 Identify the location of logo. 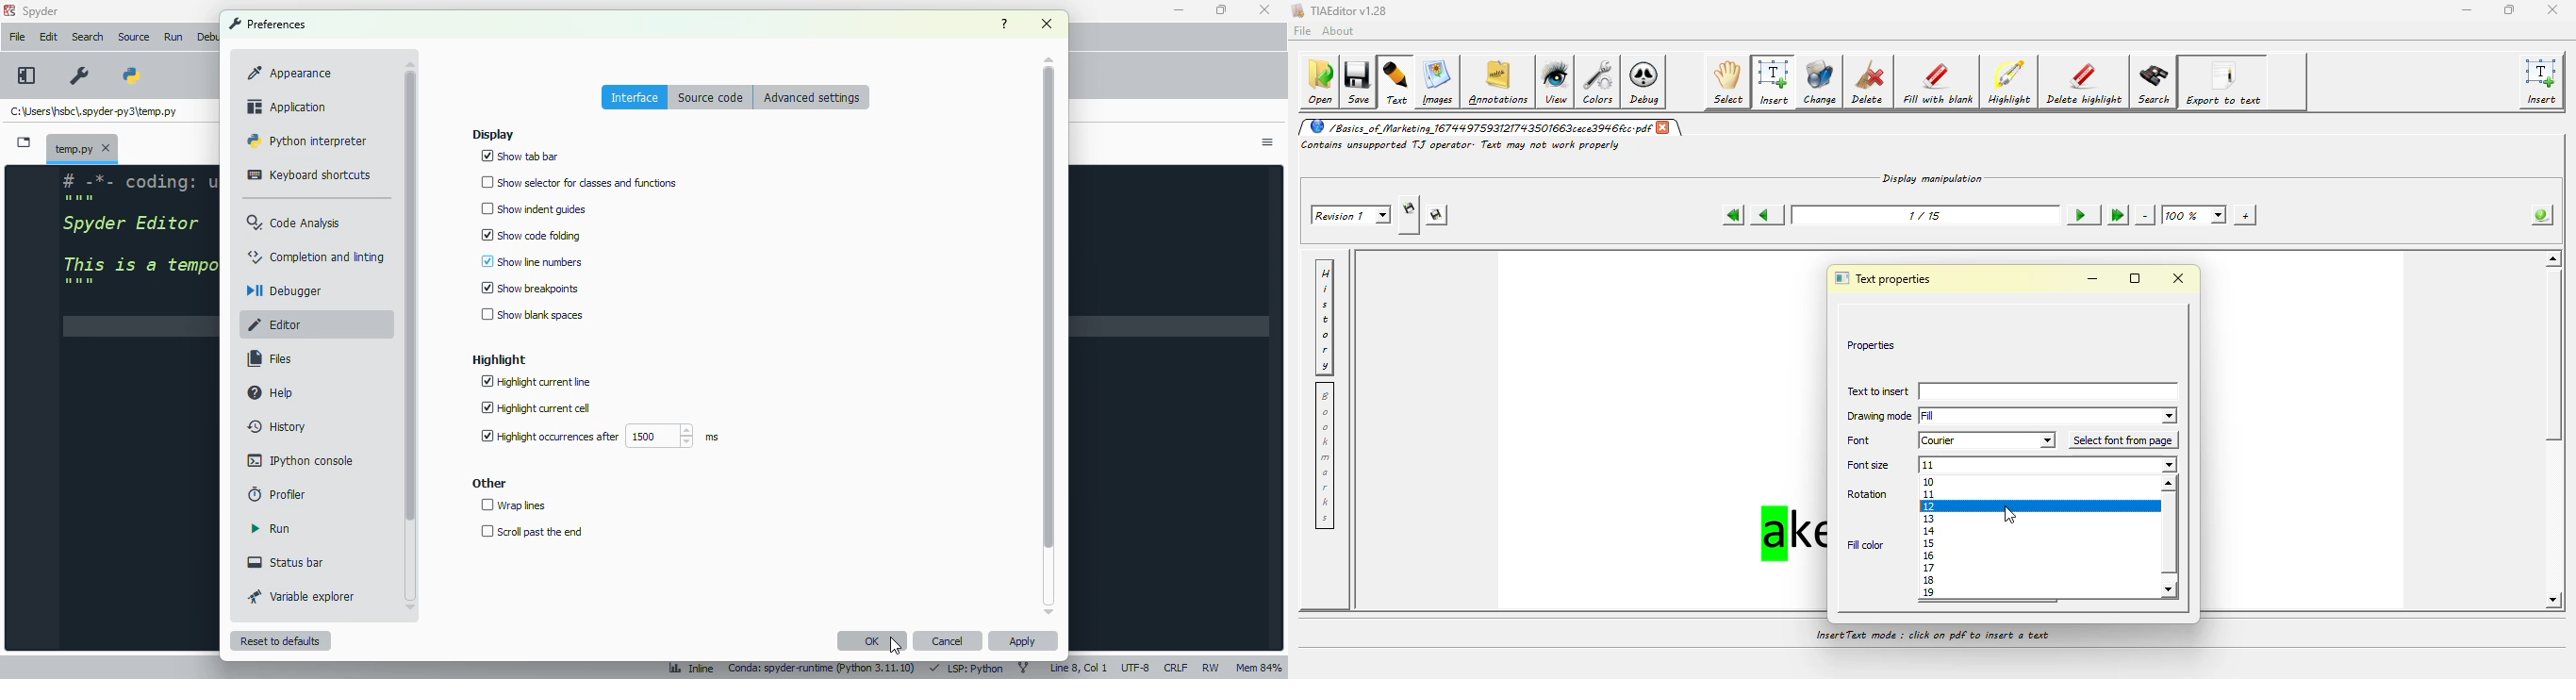
(9, 10).